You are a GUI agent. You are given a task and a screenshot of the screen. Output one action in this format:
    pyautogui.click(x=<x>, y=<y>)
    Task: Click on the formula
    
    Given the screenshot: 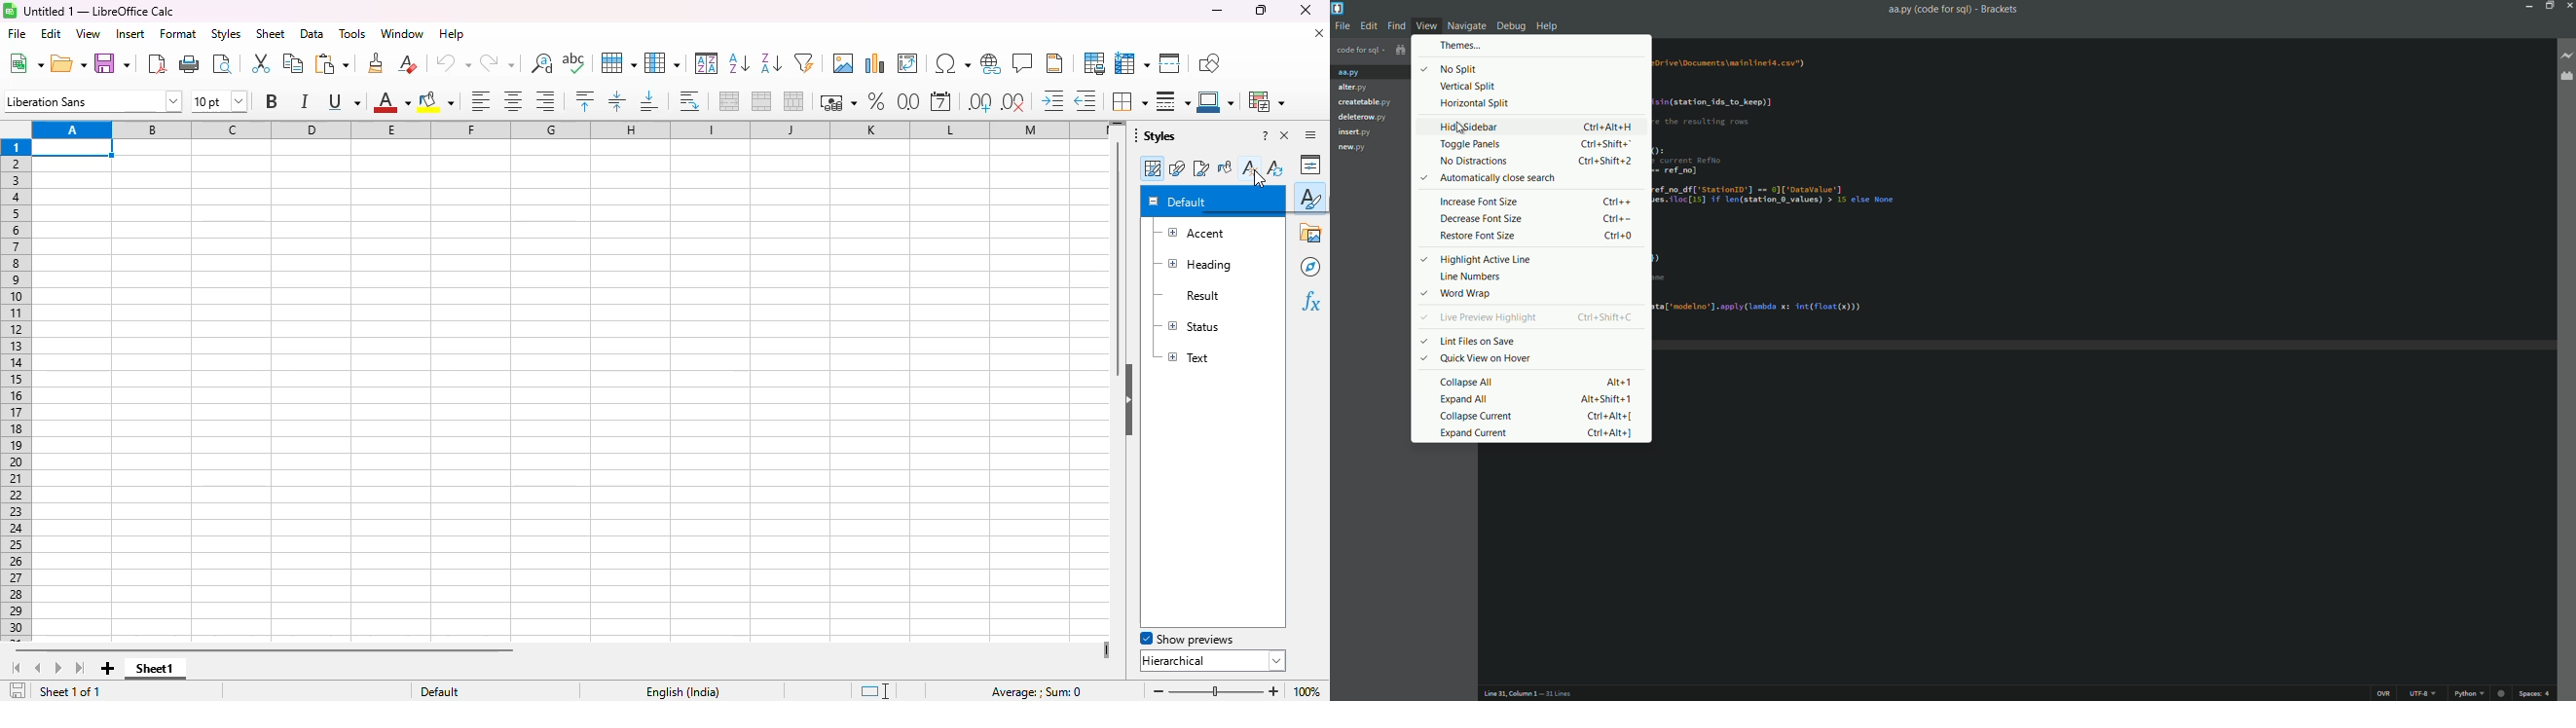 What is the action you would take?
    pyautogui.click(x=1037, y=692)
    